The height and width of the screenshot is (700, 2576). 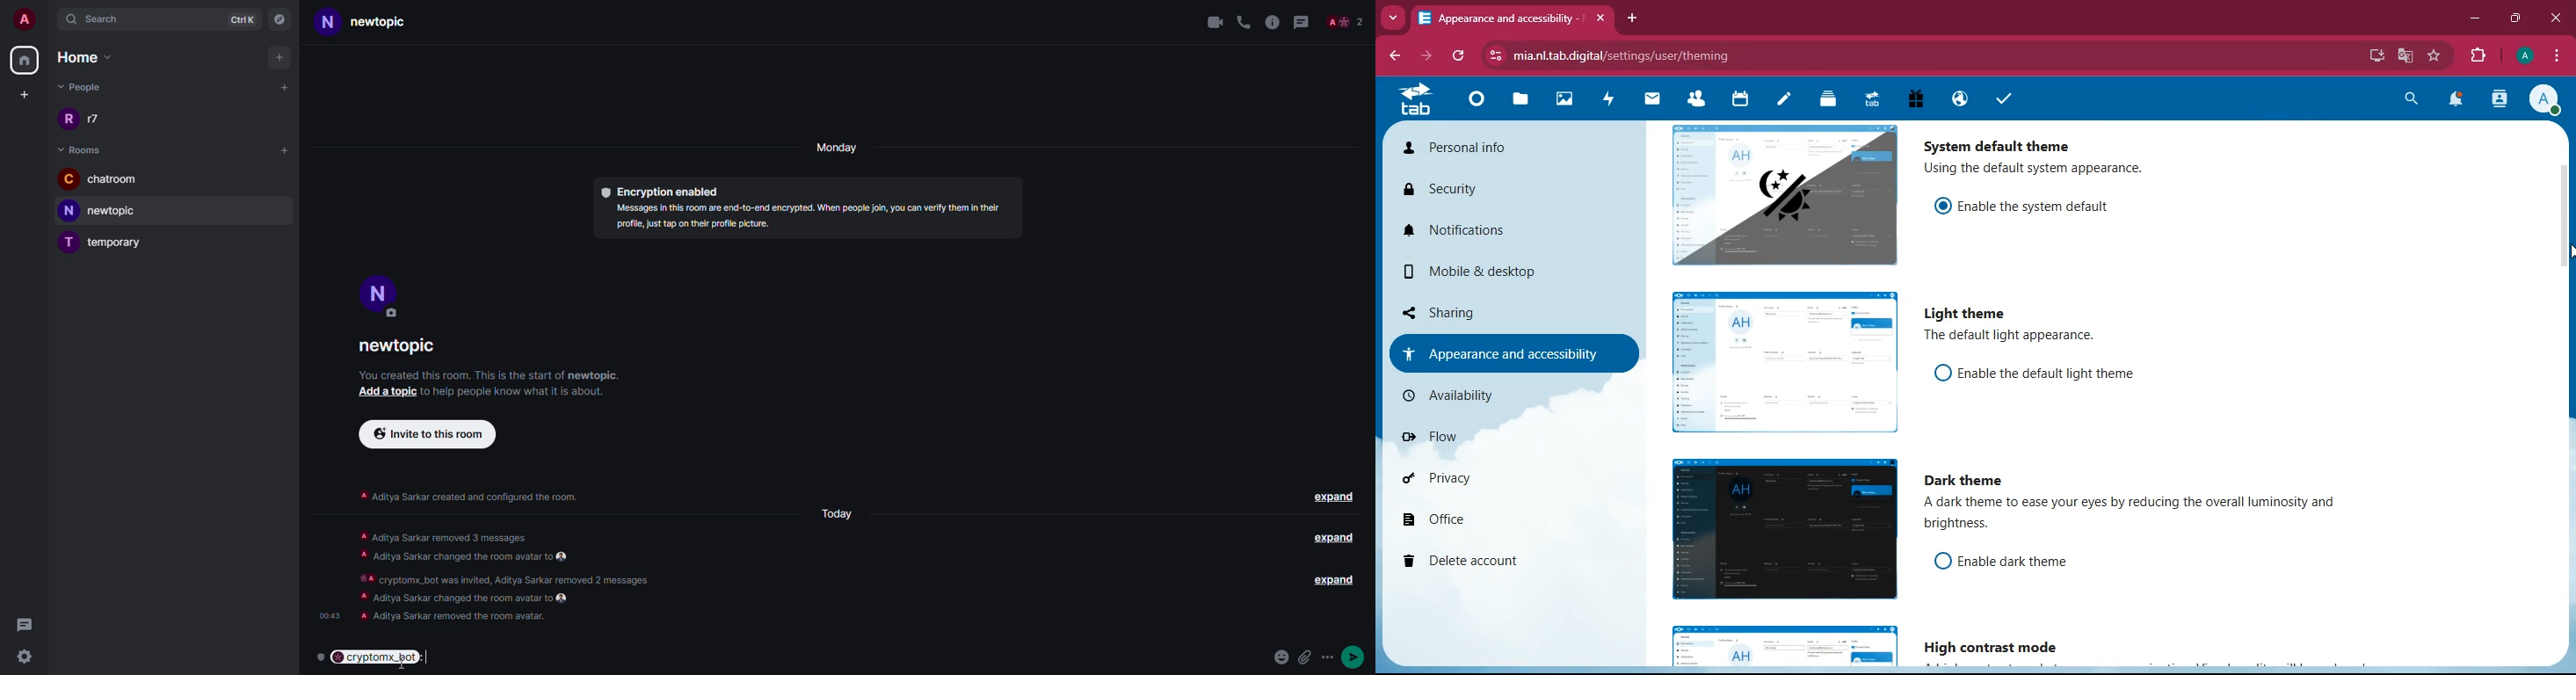 What do you see at coordinates (2457, 101) in the screenshot?
I see `notifications` at bounding box center [2457, 101].